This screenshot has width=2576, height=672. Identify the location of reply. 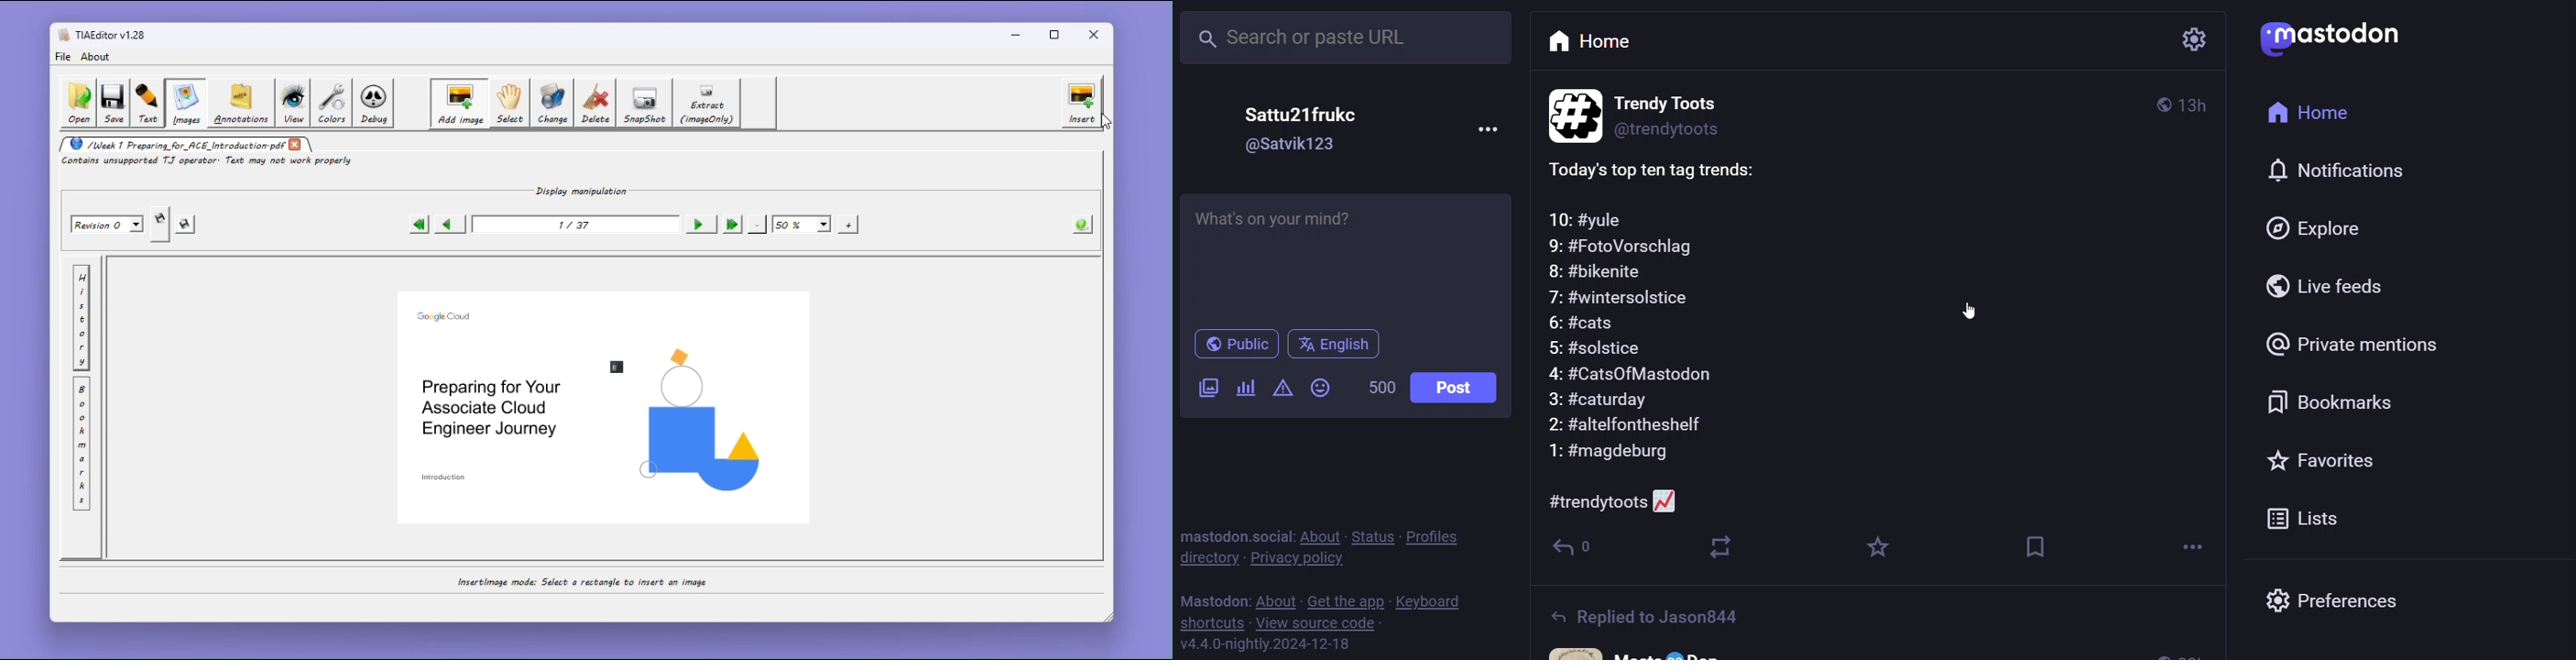
(1575, 549).